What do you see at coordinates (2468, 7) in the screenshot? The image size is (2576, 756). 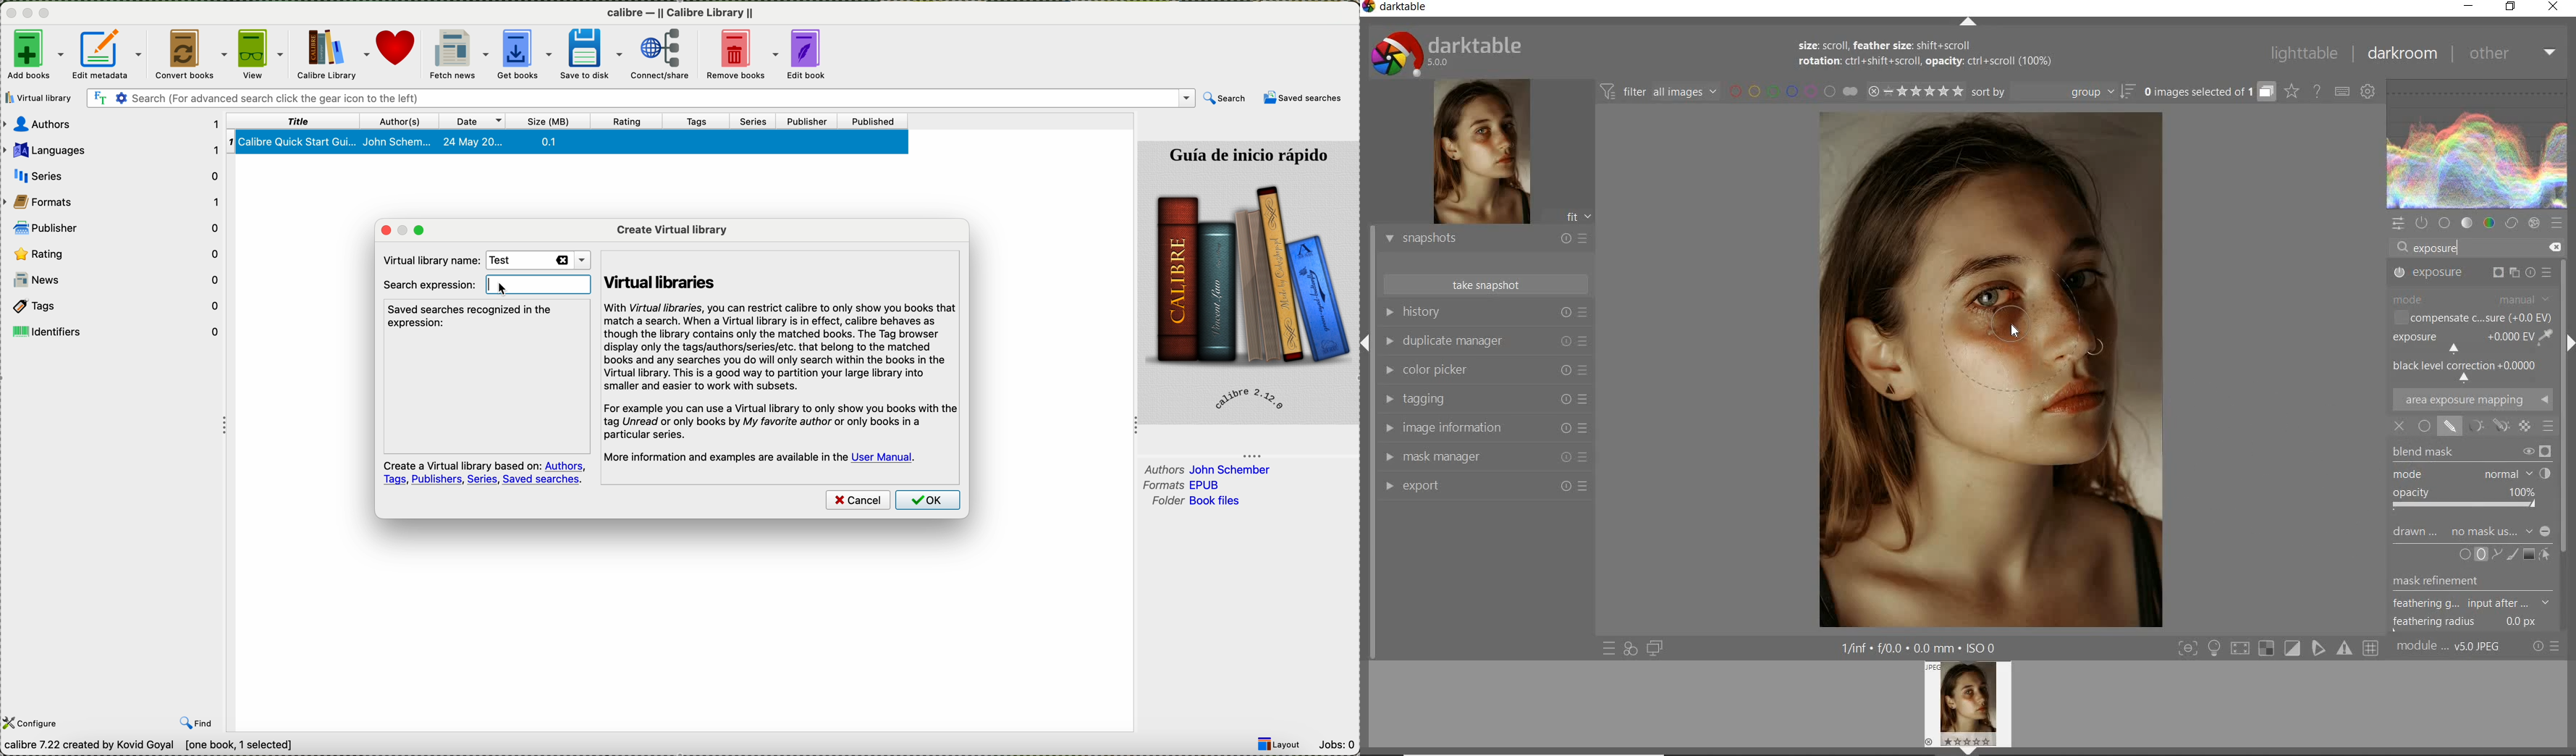 I see `minimize` at bounding box center [2468, 7].